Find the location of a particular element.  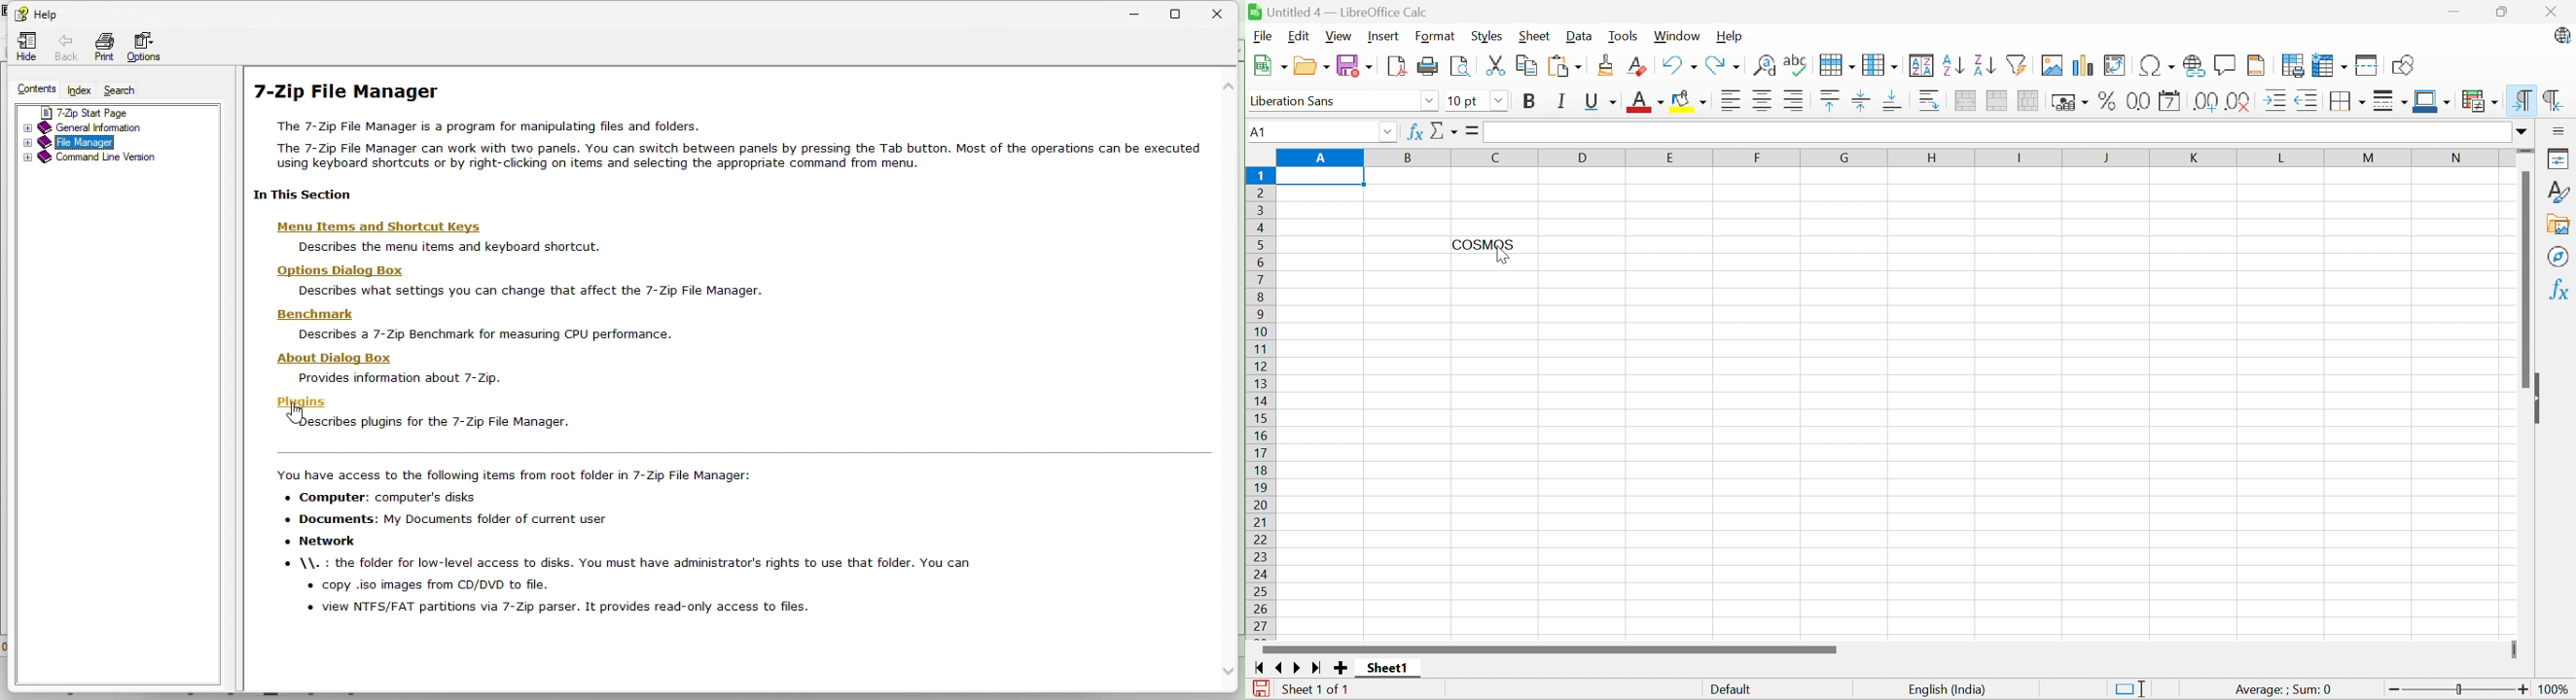

Split Window is located at coordinates (2369, 66).